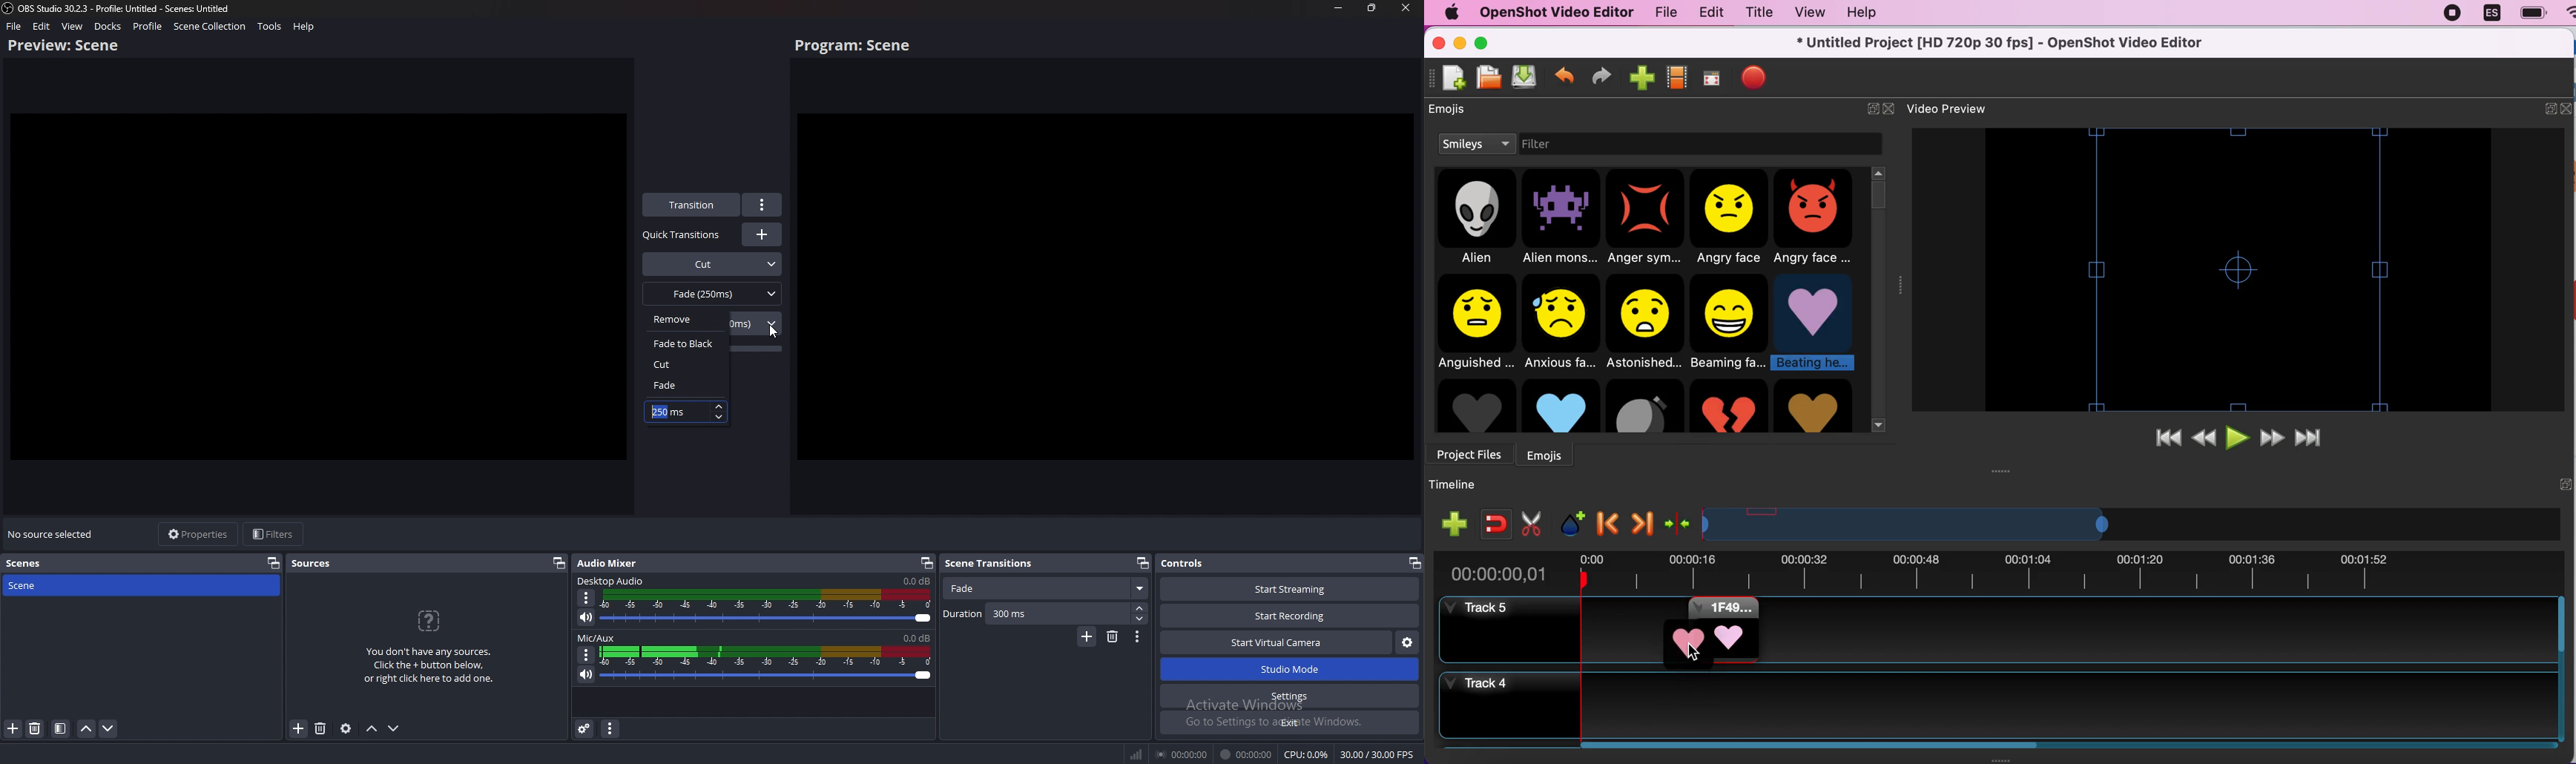 The image size is (2576, 784). Describe the element at coordinates (396, 728) in the screenshot. I see `Move sources down` at that location.